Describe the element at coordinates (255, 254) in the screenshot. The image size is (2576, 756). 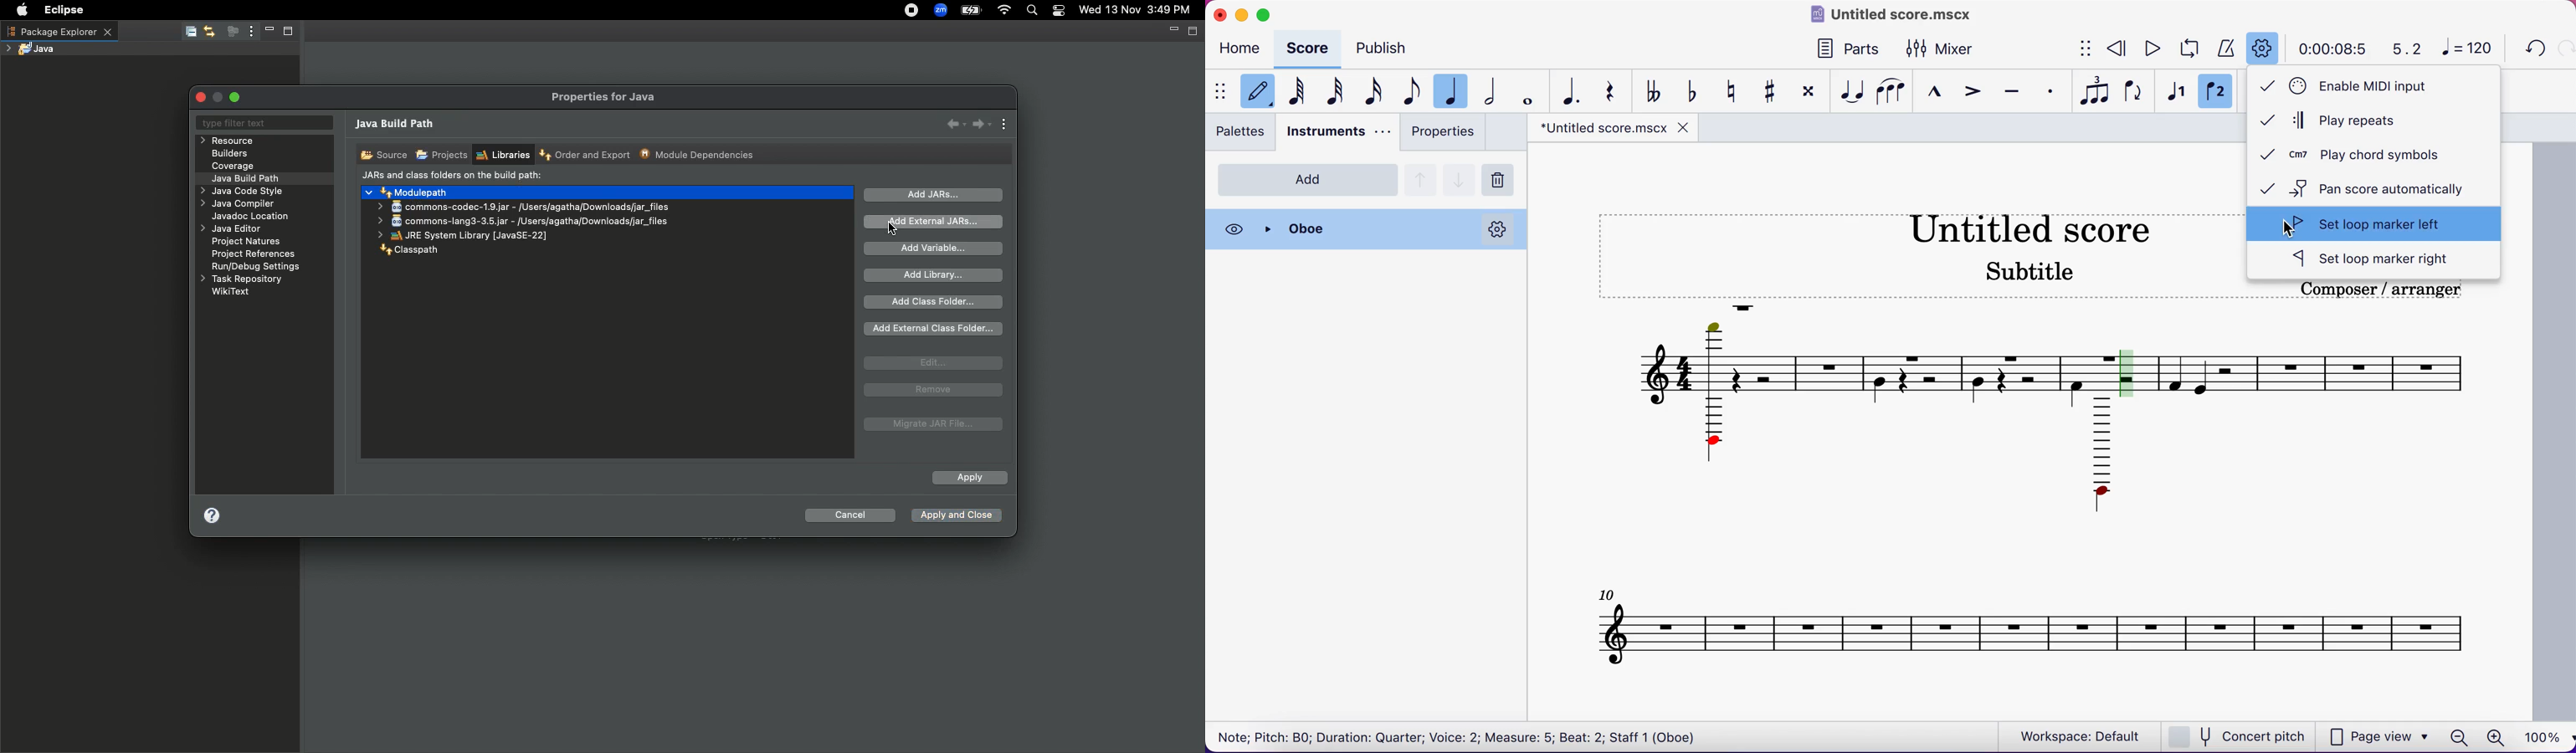
I see `Project references ` at that location.